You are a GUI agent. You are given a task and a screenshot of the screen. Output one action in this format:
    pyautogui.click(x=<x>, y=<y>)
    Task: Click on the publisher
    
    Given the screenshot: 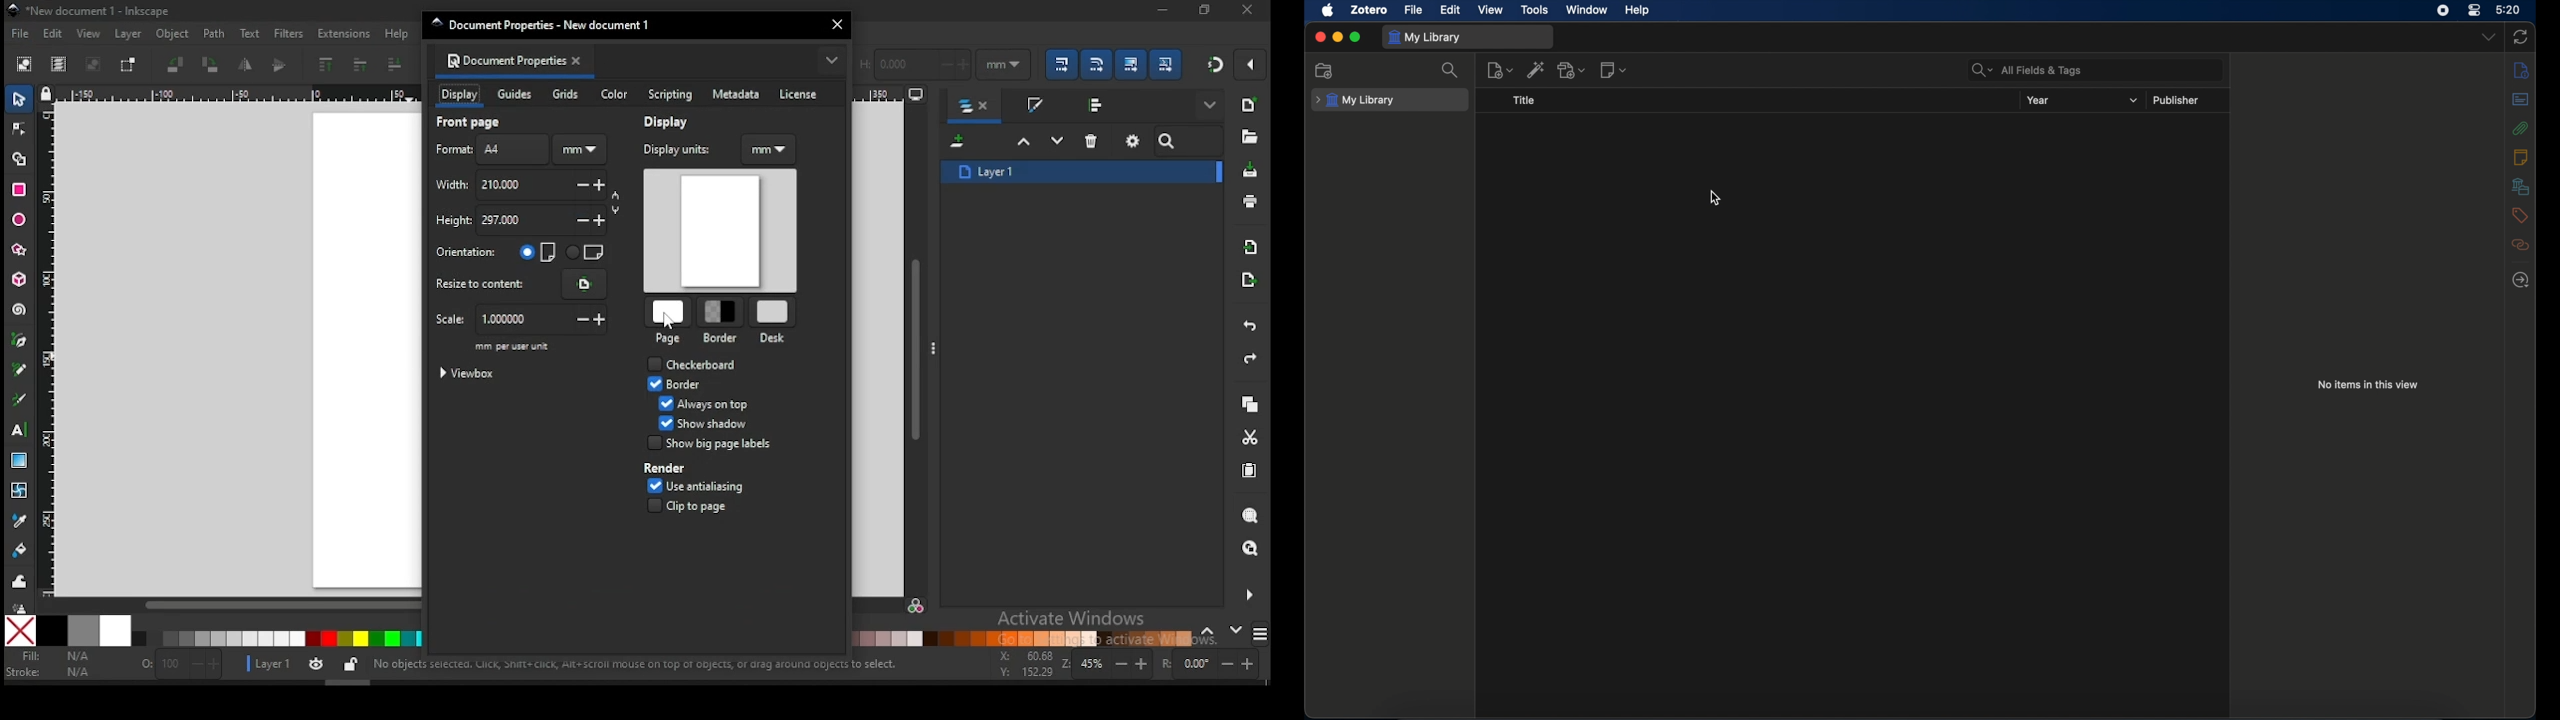 What is the action you would take?
    pyautogui.click(x=2177, y=99)
    